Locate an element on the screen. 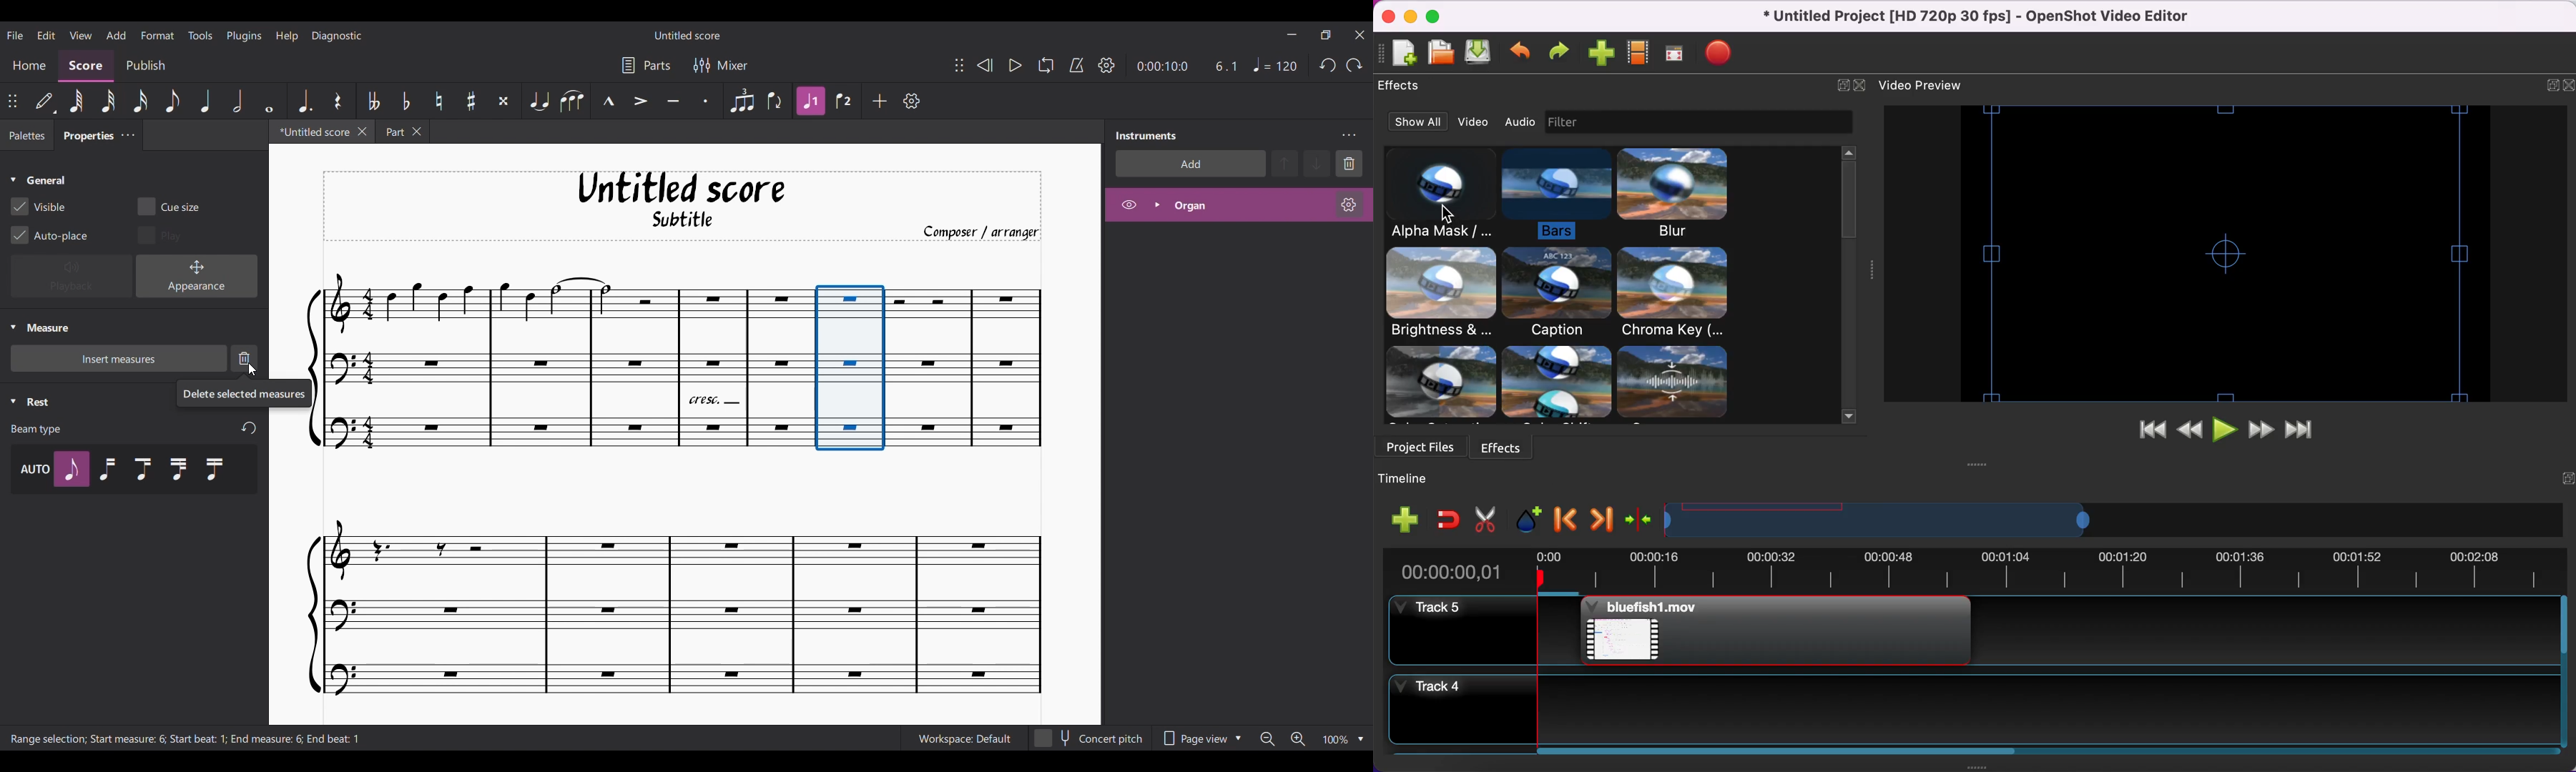 The image size is (2576, 784). Highlighted after measure selection is located at coordinates (810, 102).